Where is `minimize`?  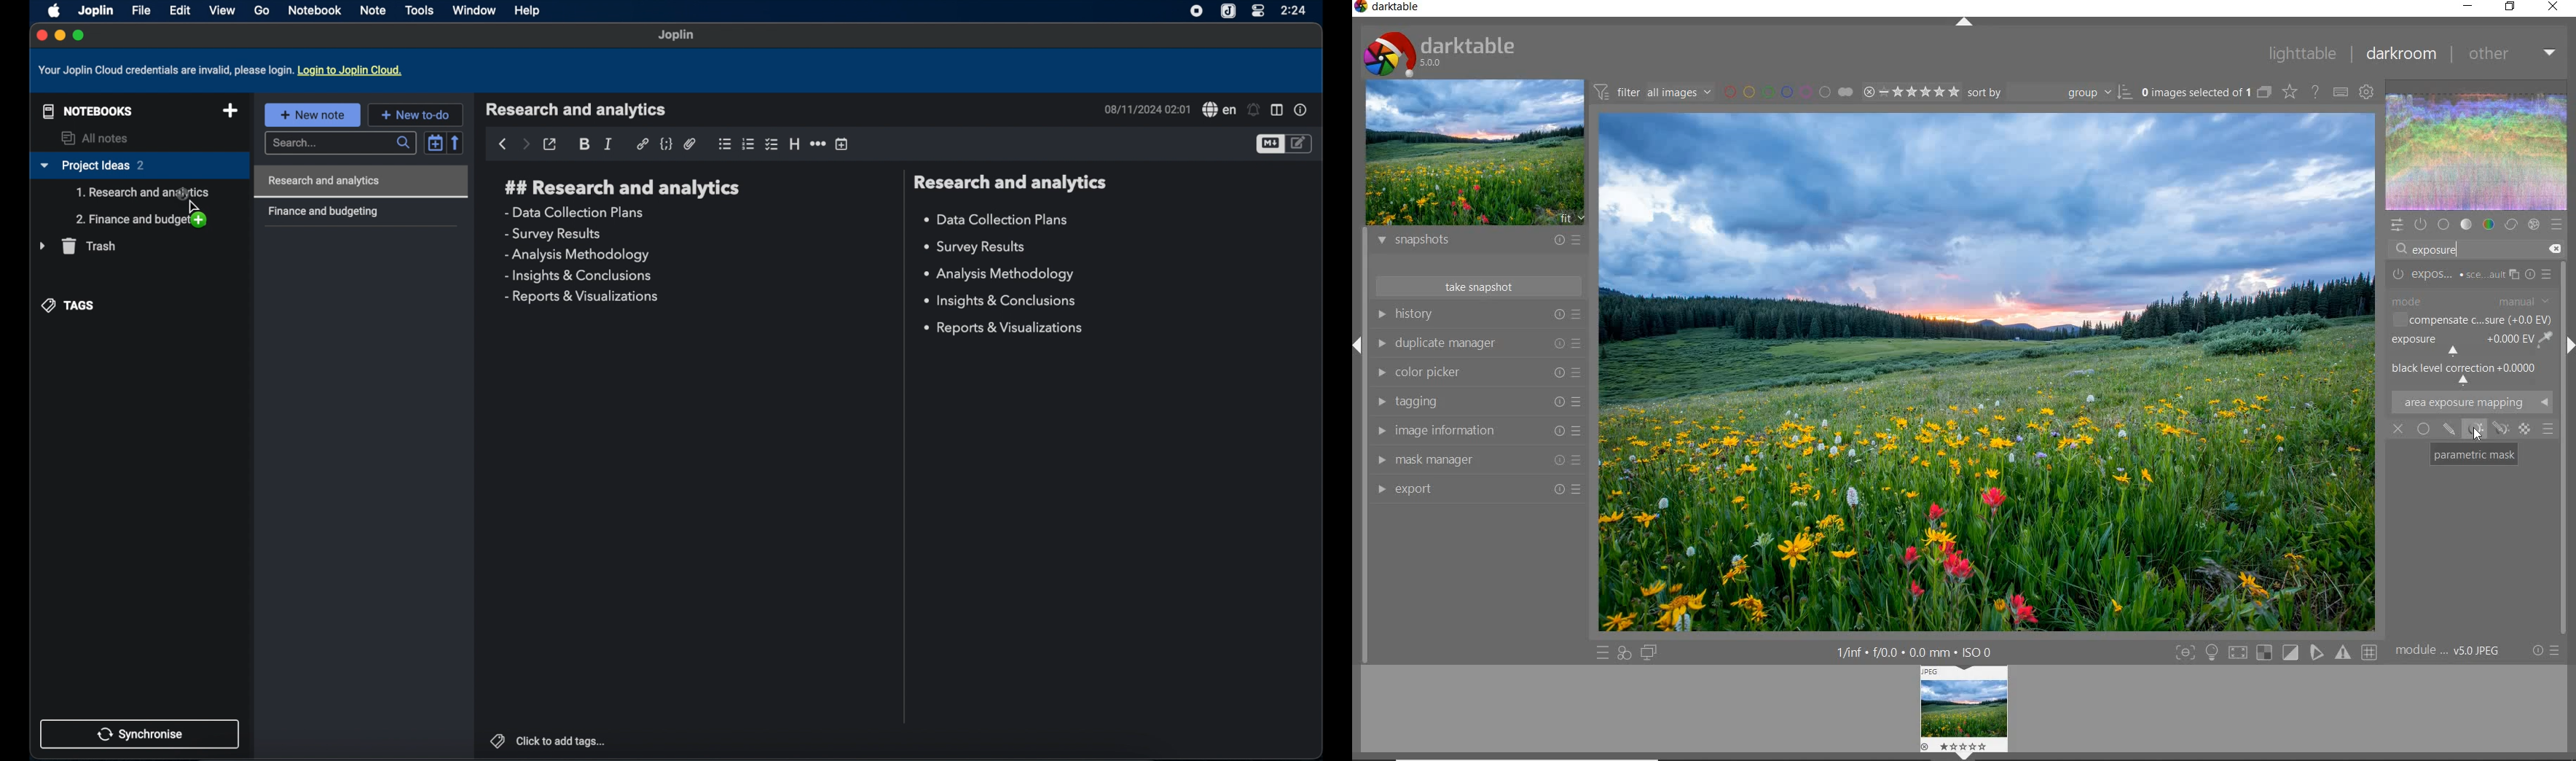
minimize is located at coordinates (2467, 7).